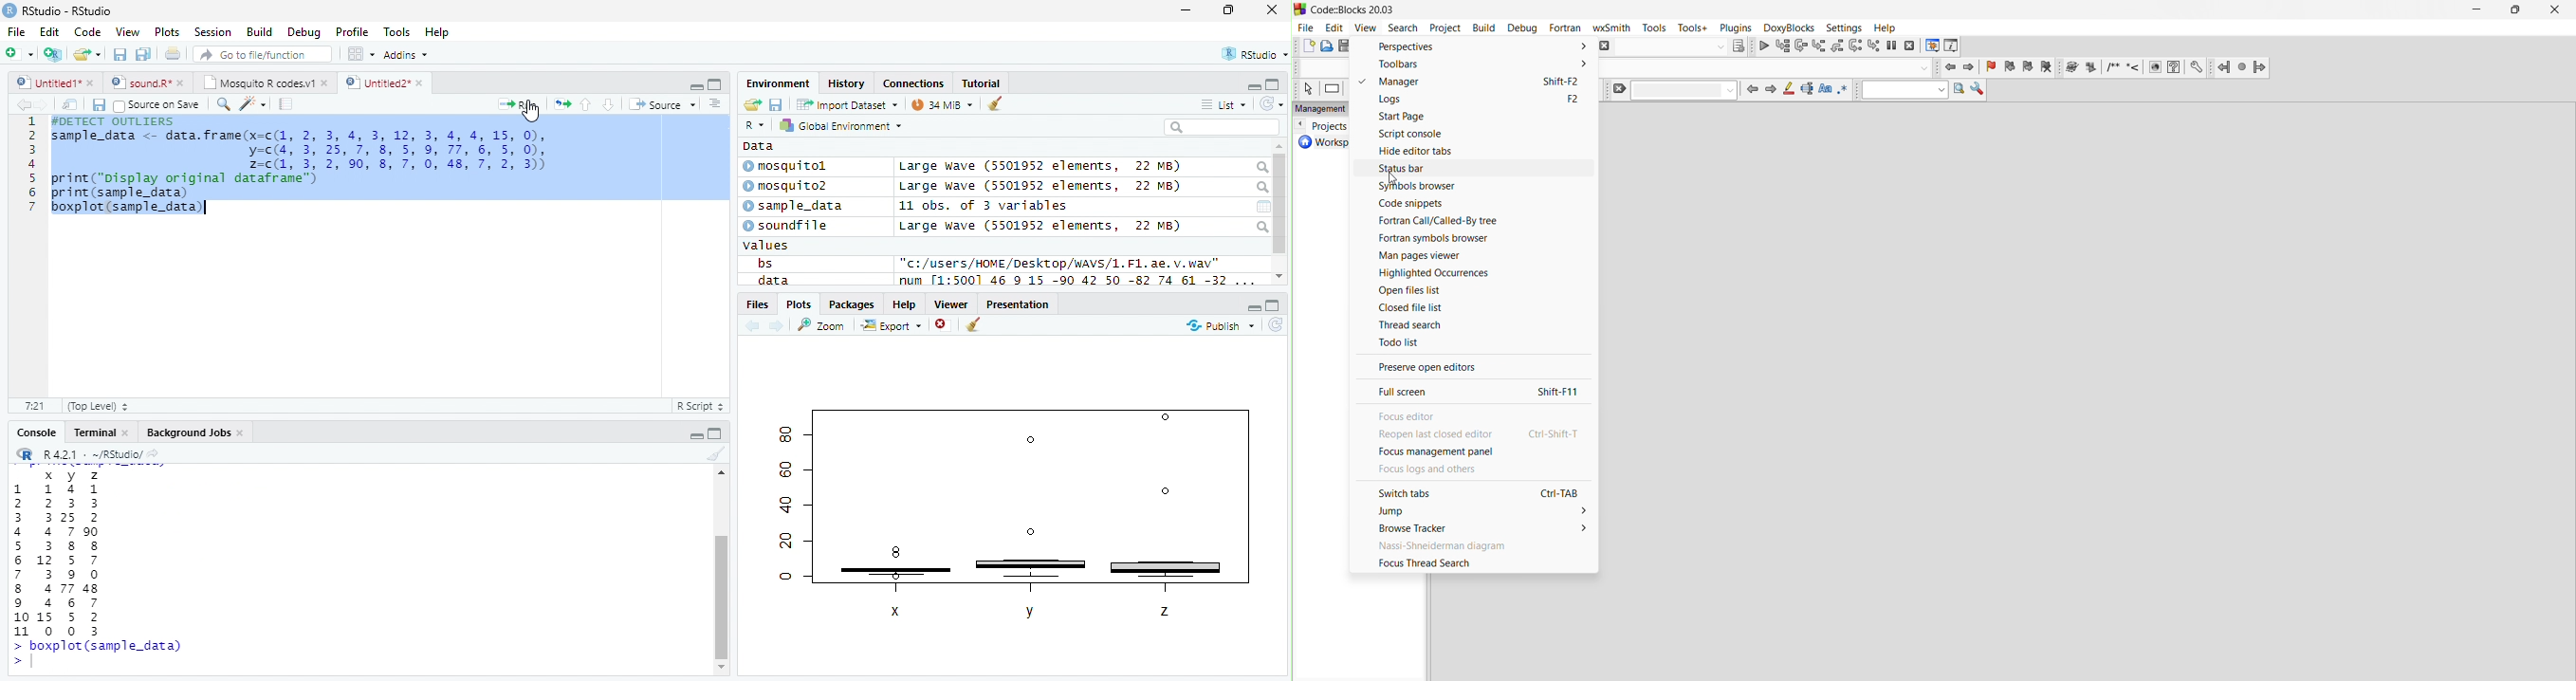 This screenshot has height=700, width=2576. What do you see at coordinates (714, 454) in the screenshot?
I see `clear workspace` at bounding box center [714, 454].